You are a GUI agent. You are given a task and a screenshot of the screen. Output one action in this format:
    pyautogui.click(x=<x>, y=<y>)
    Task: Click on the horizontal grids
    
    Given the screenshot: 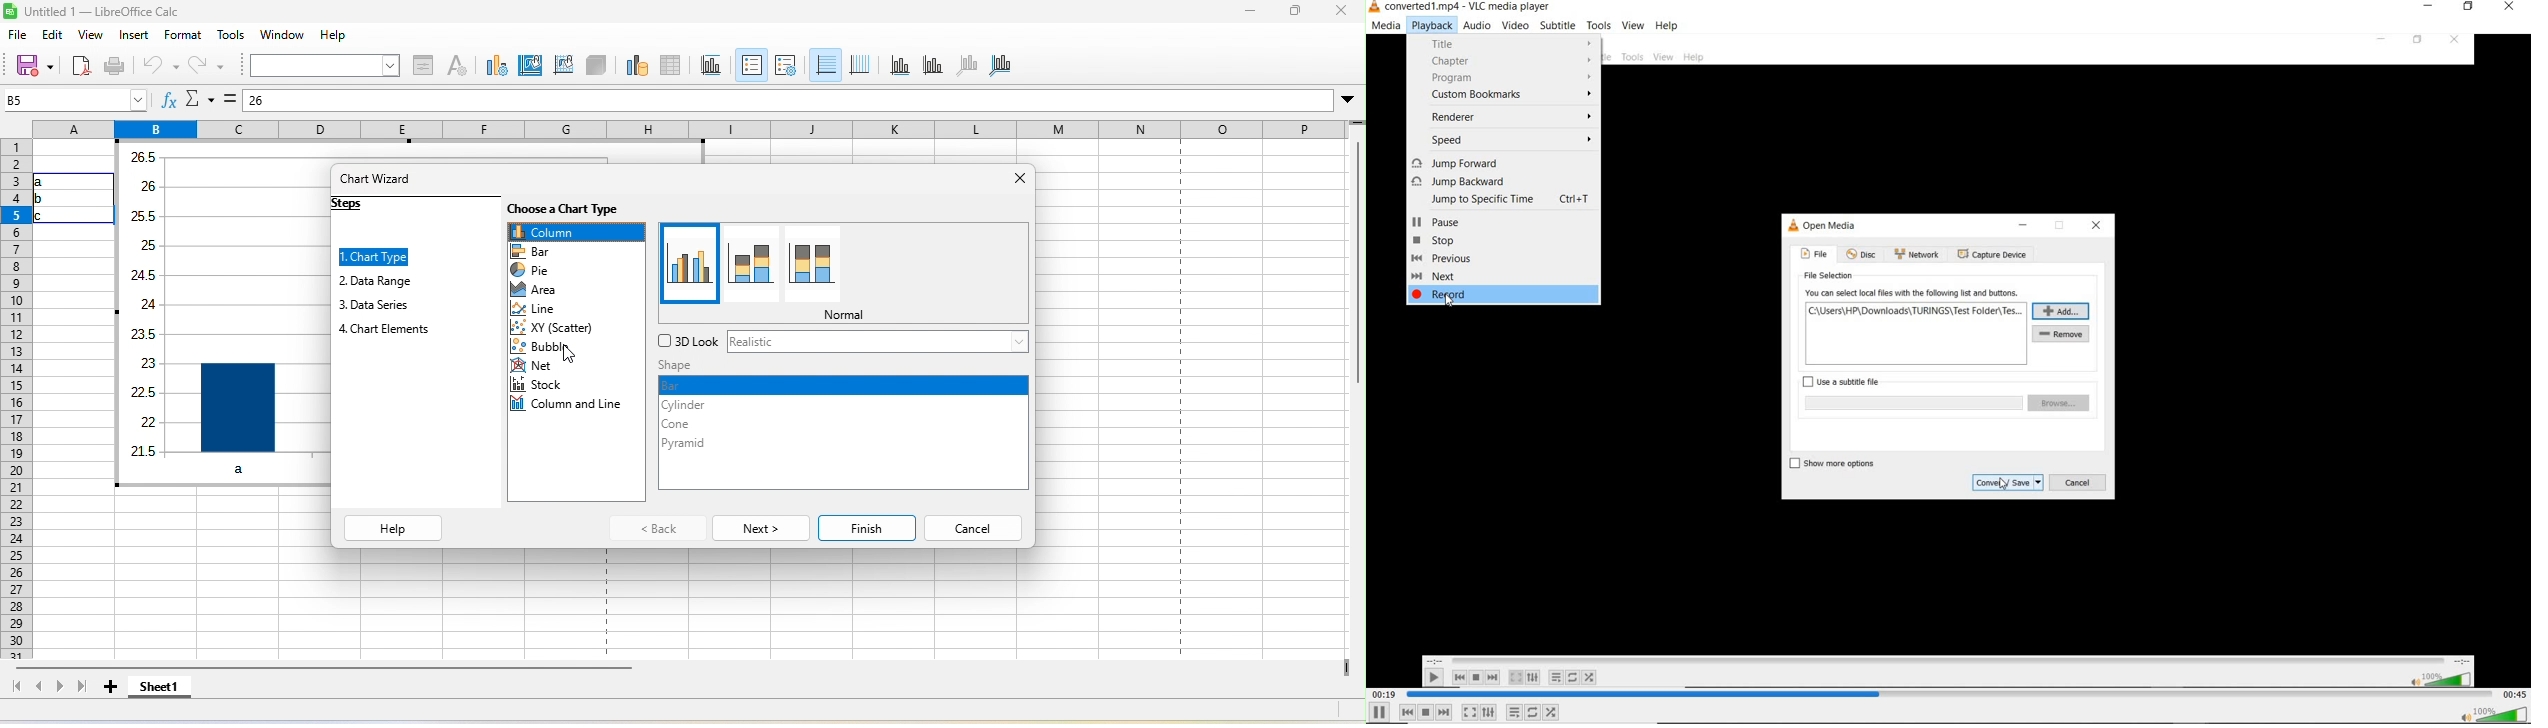 What is the action you would take?
    pyautogui.click(x=825, y=65)
    